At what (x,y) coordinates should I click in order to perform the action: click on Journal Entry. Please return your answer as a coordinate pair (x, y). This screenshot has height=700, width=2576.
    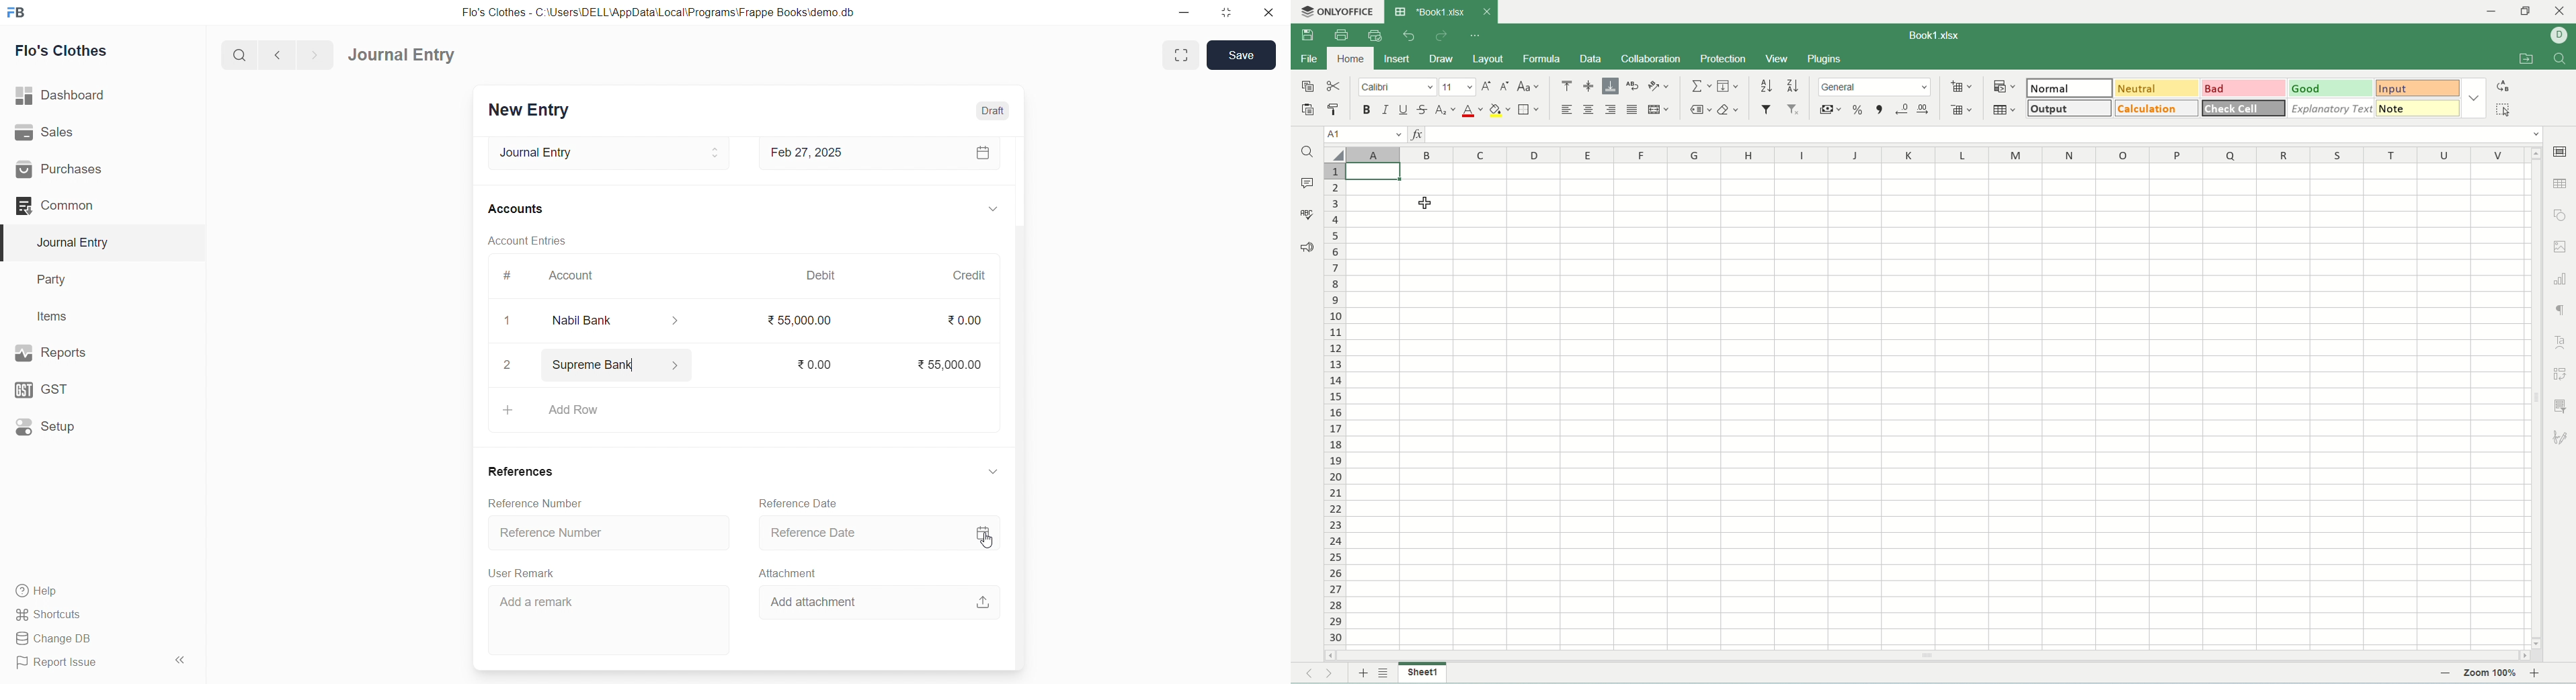
    Looking at the image, I should click on (402, 54).